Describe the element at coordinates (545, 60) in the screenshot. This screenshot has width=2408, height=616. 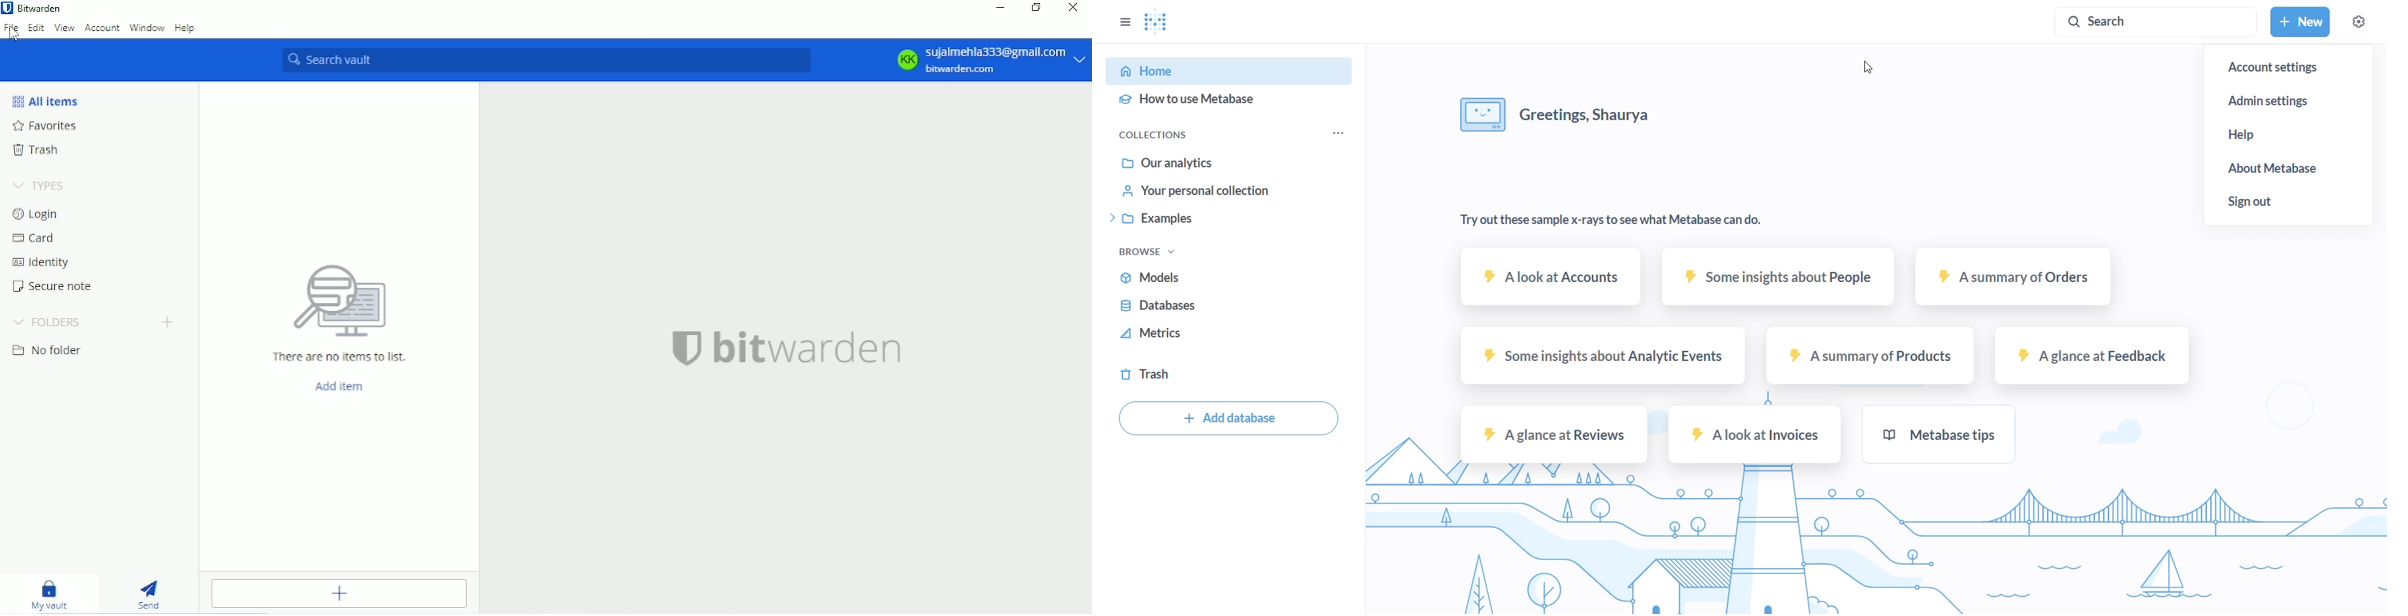
I see `Search vault` at that location.